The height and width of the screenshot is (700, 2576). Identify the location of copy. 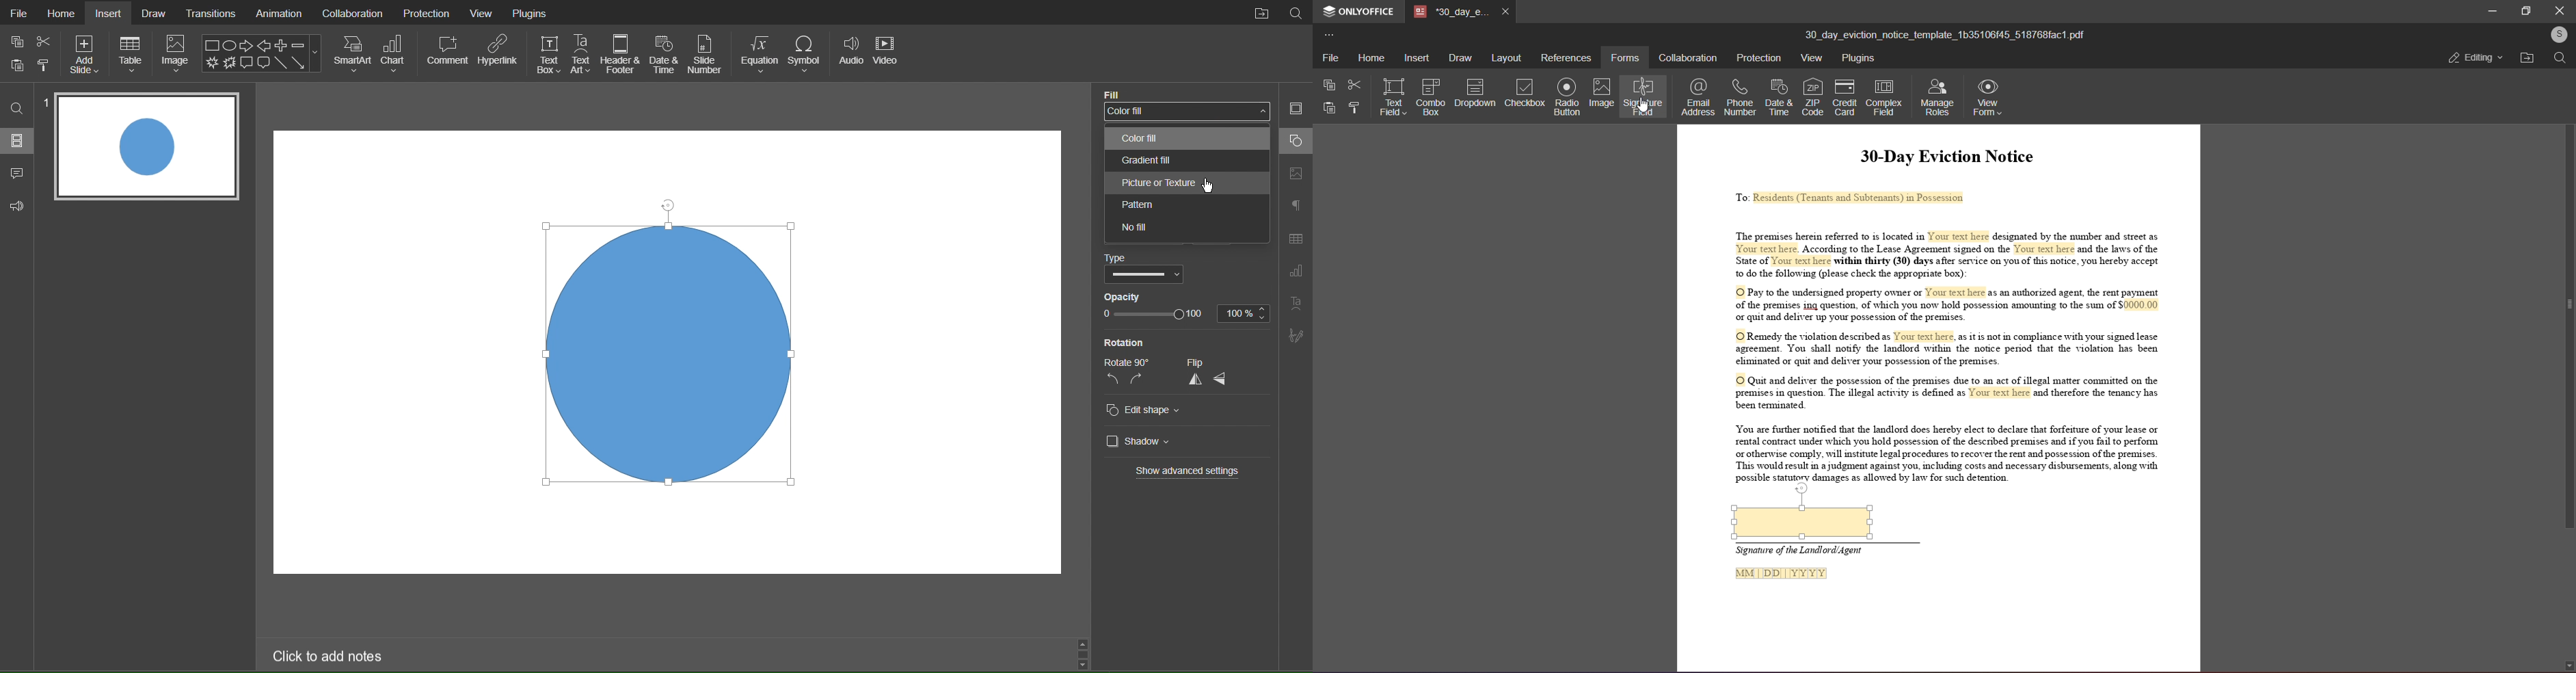
(20, 67).